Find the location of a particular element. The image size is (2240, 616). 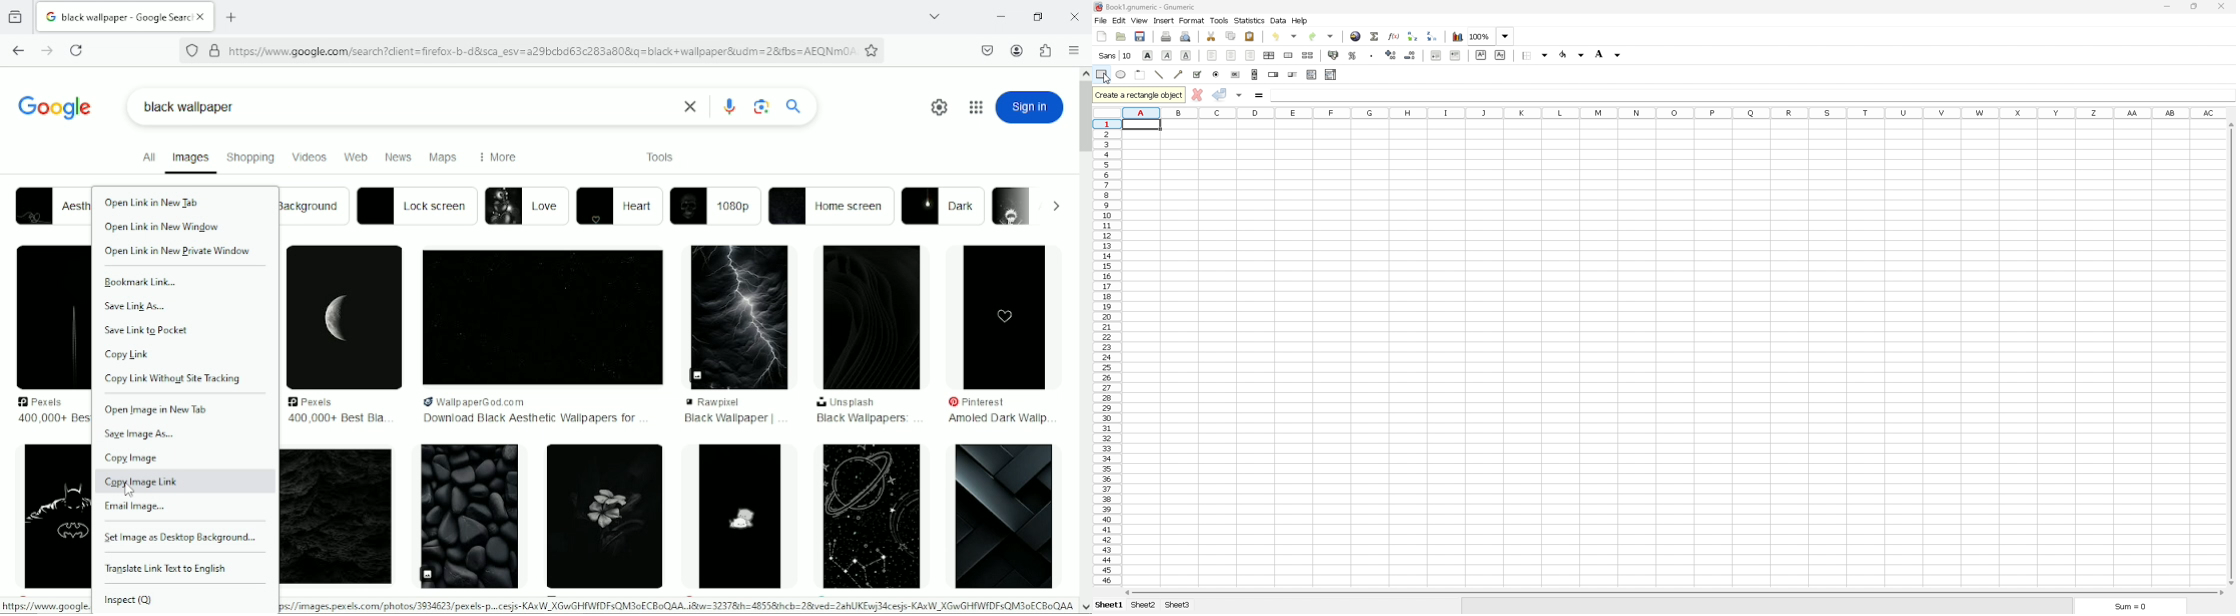

black wallpaper image is located at coordinates (470, 516).